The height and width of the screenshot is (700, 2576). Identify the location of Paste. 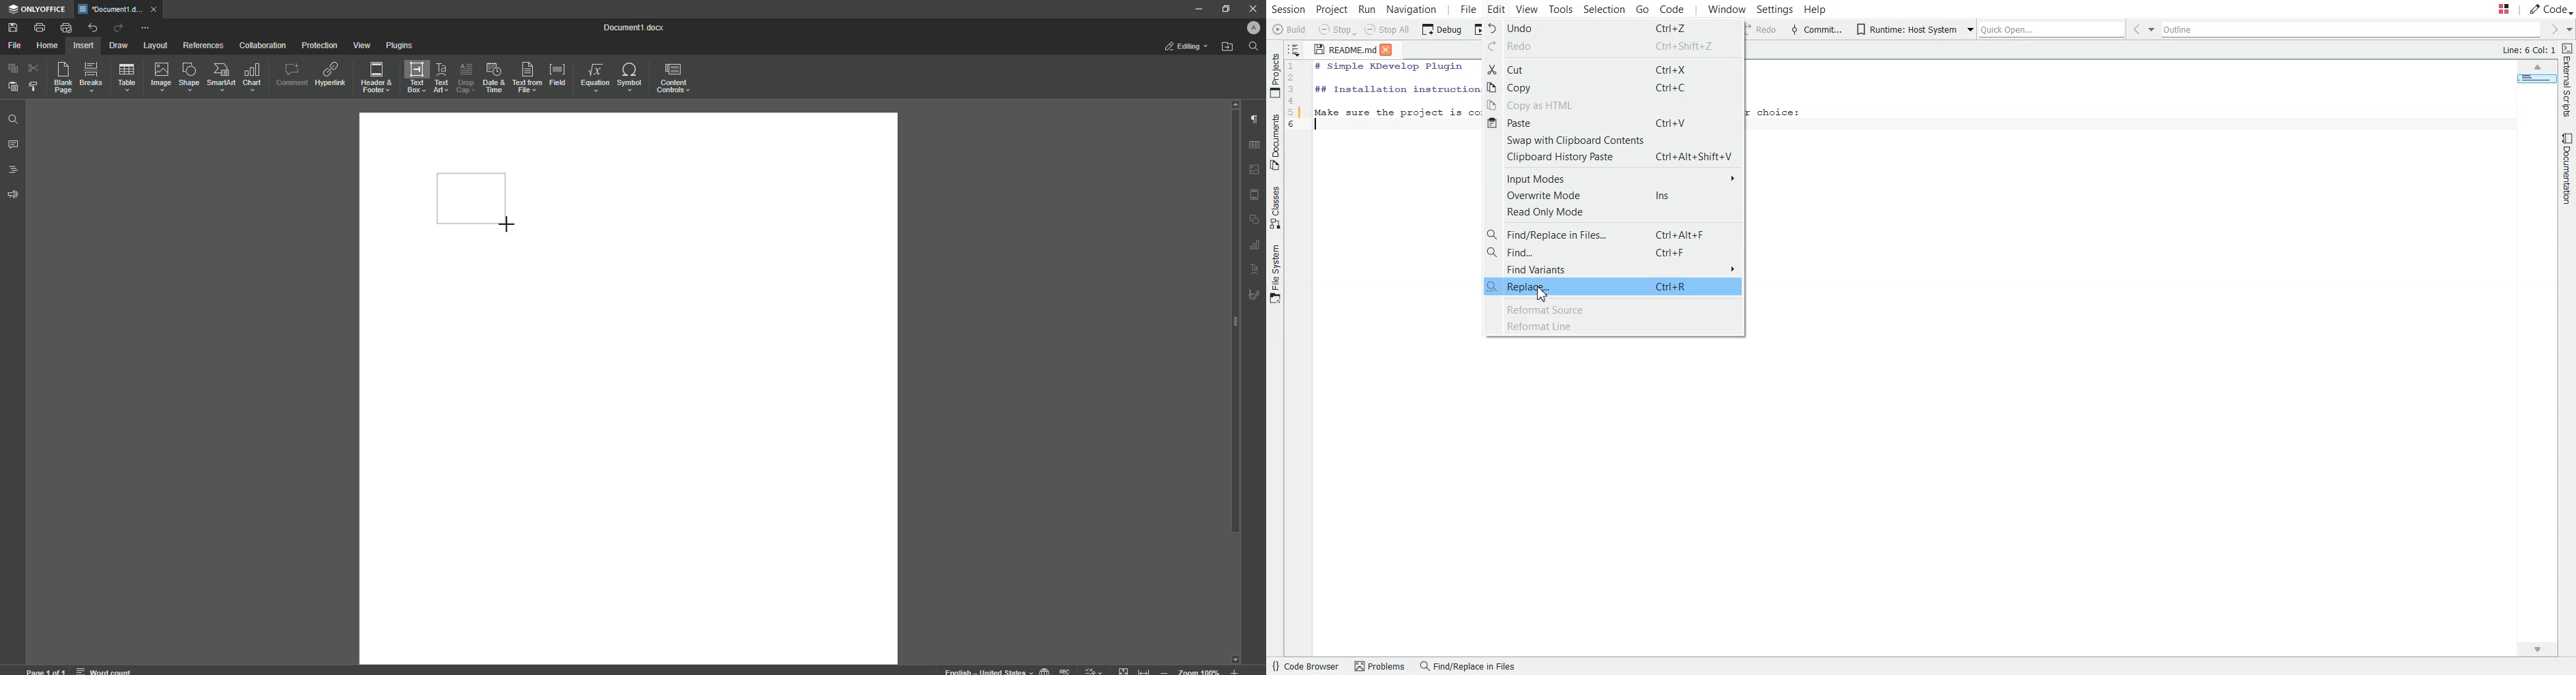
(12, 86).